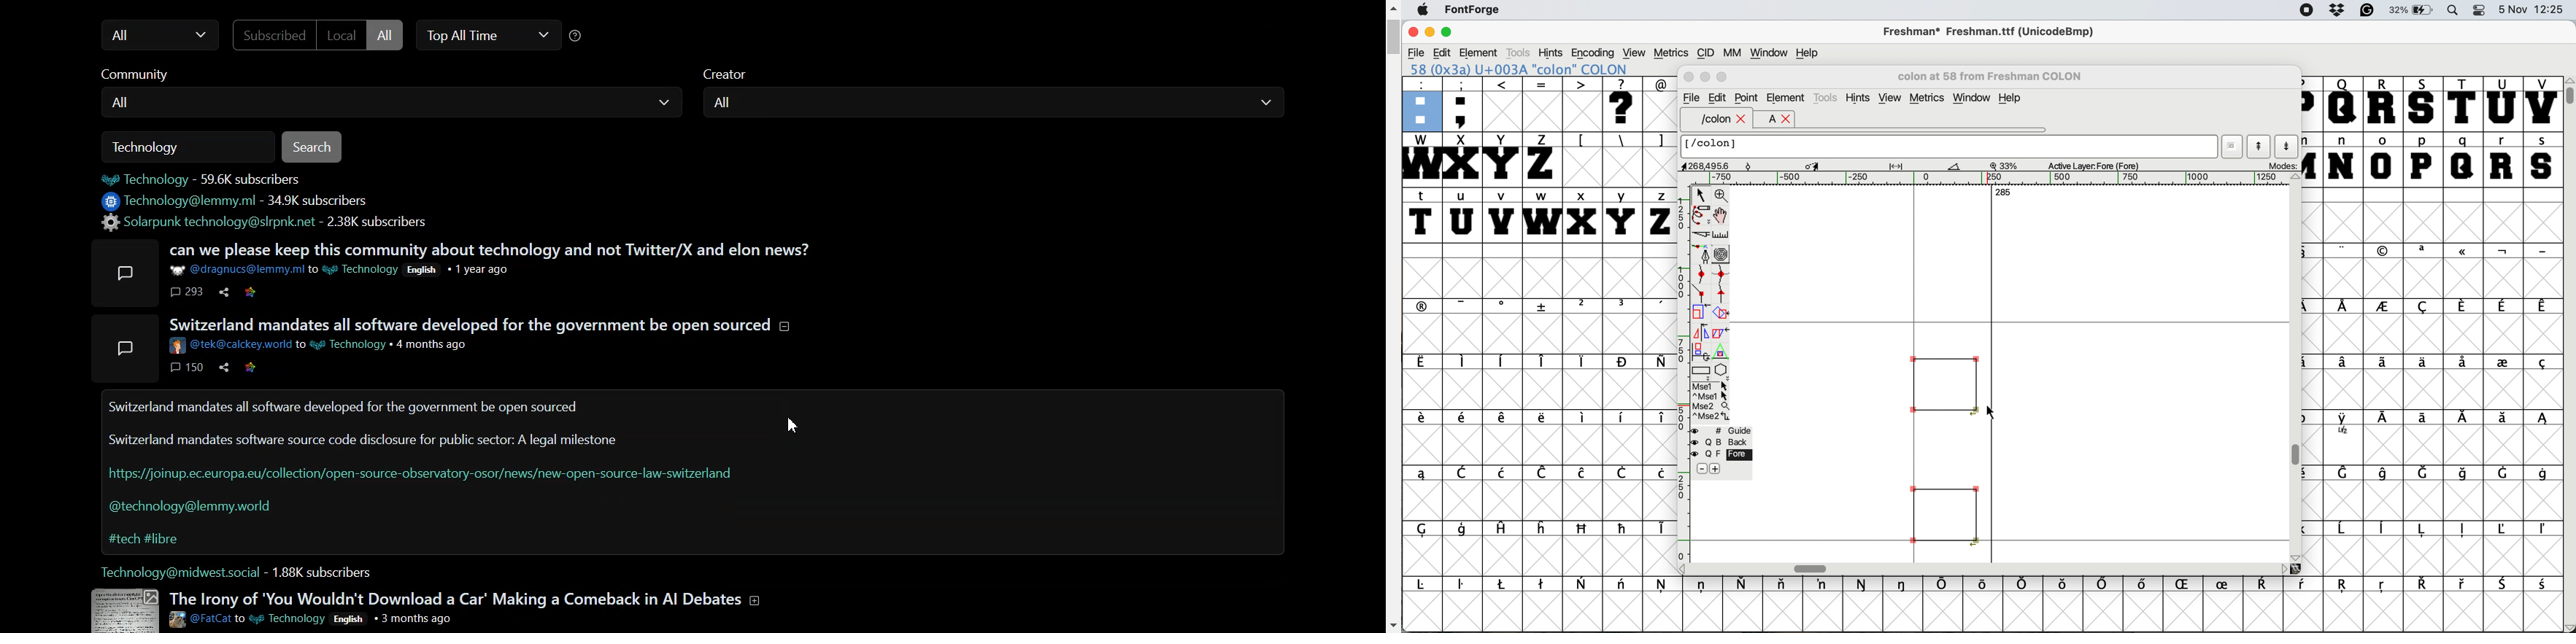 The height and width of the screenshot is (644, 2576). What do you see at coordinates (1502, 215) in the screenshot?
I see `v` at bounding box center [1502, 215].